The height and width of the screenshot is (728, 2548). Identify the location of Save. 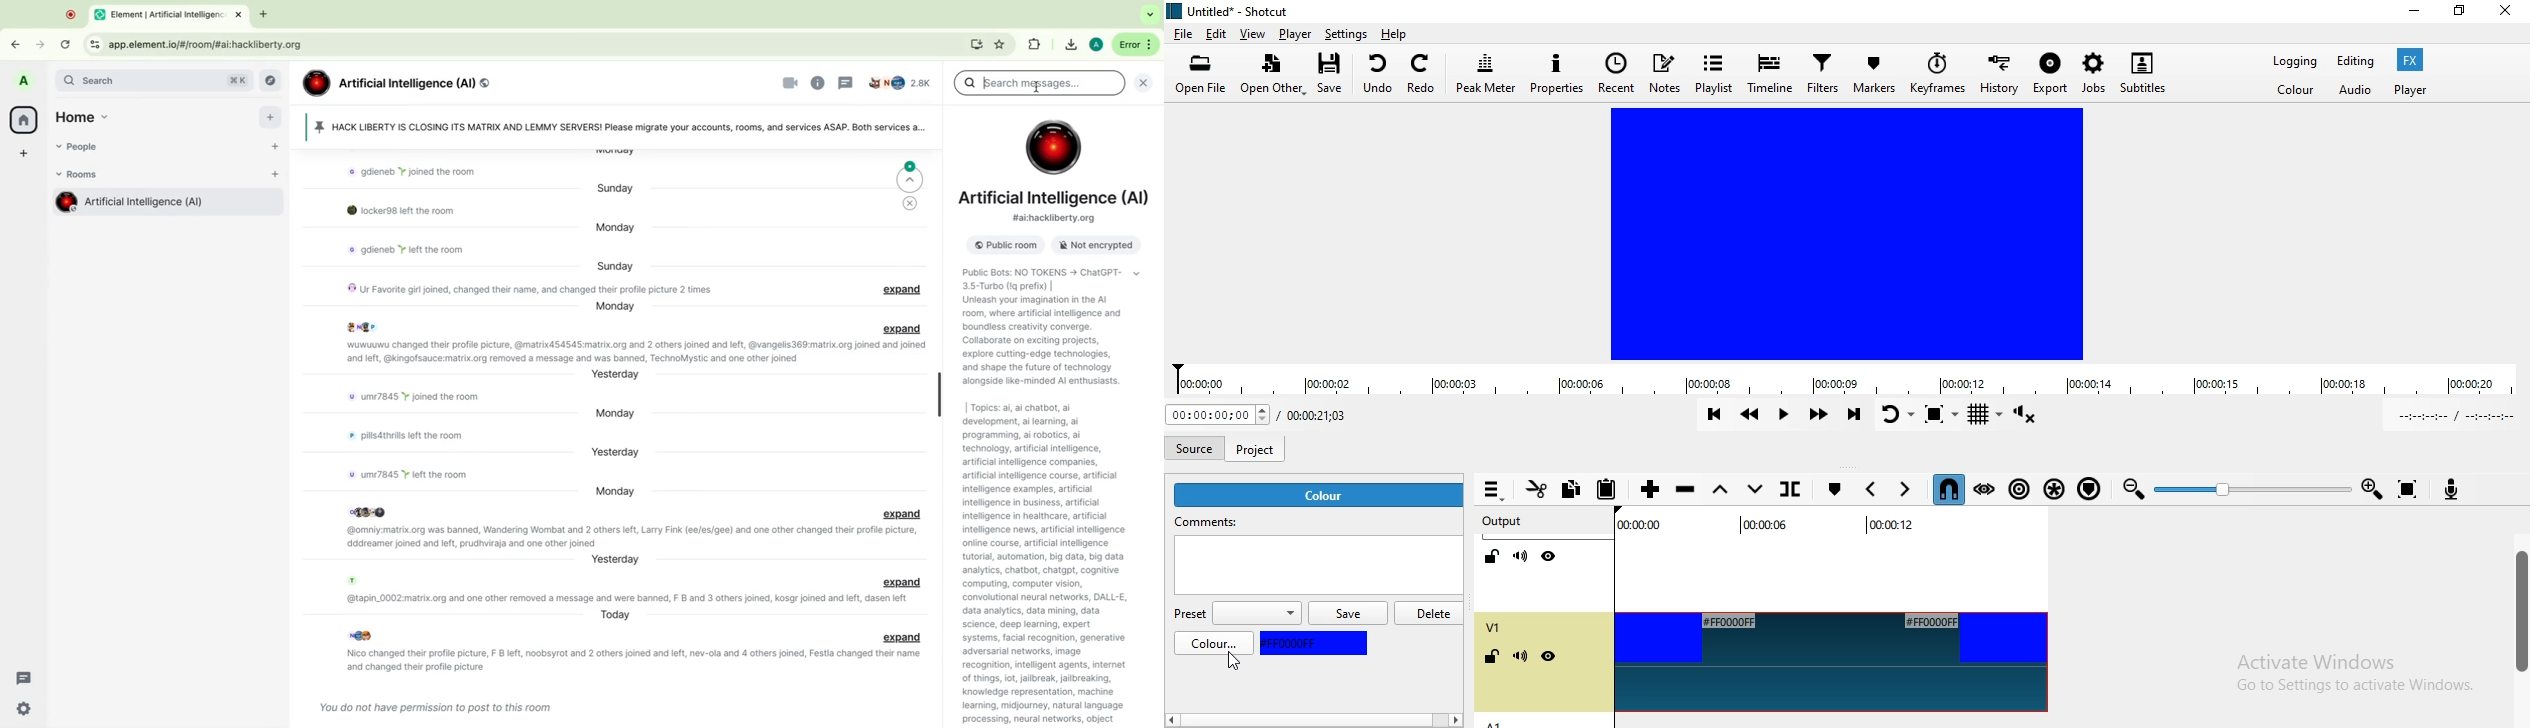
(1336, 74).